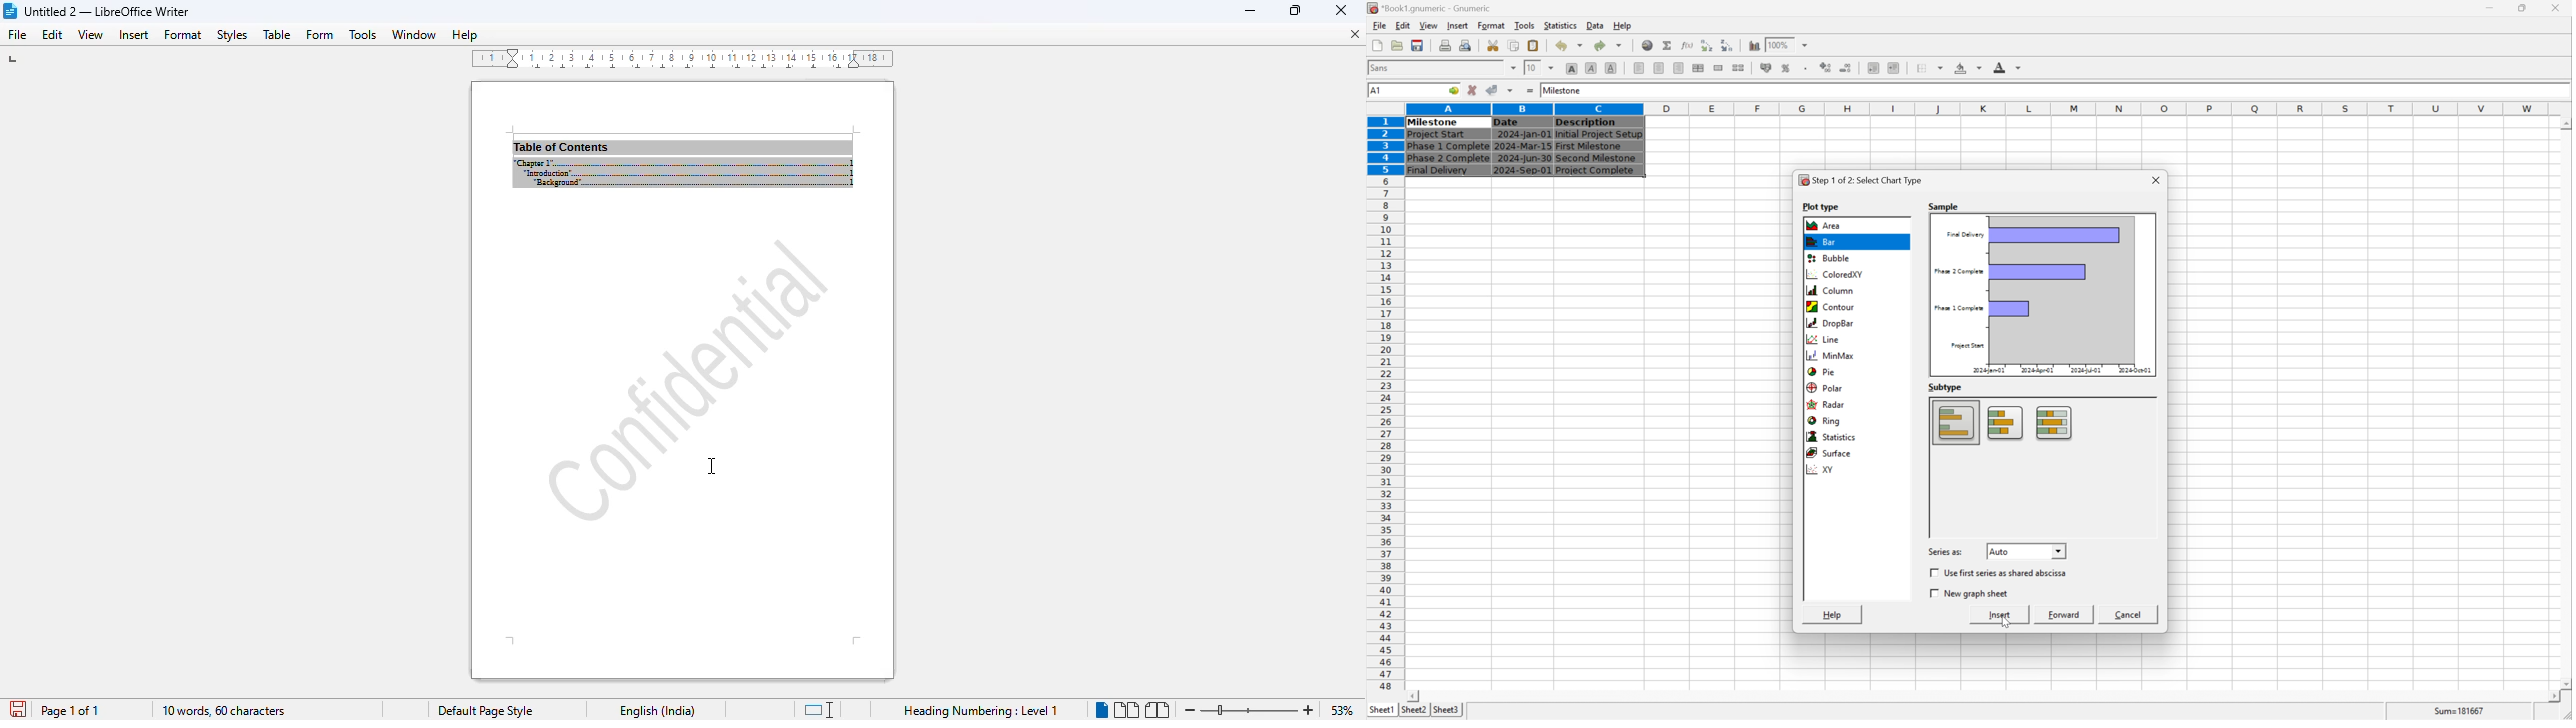  What do you see at coordinates (232, 35) in the screenshot?
I see `styles` at bounding box center [232, 35].